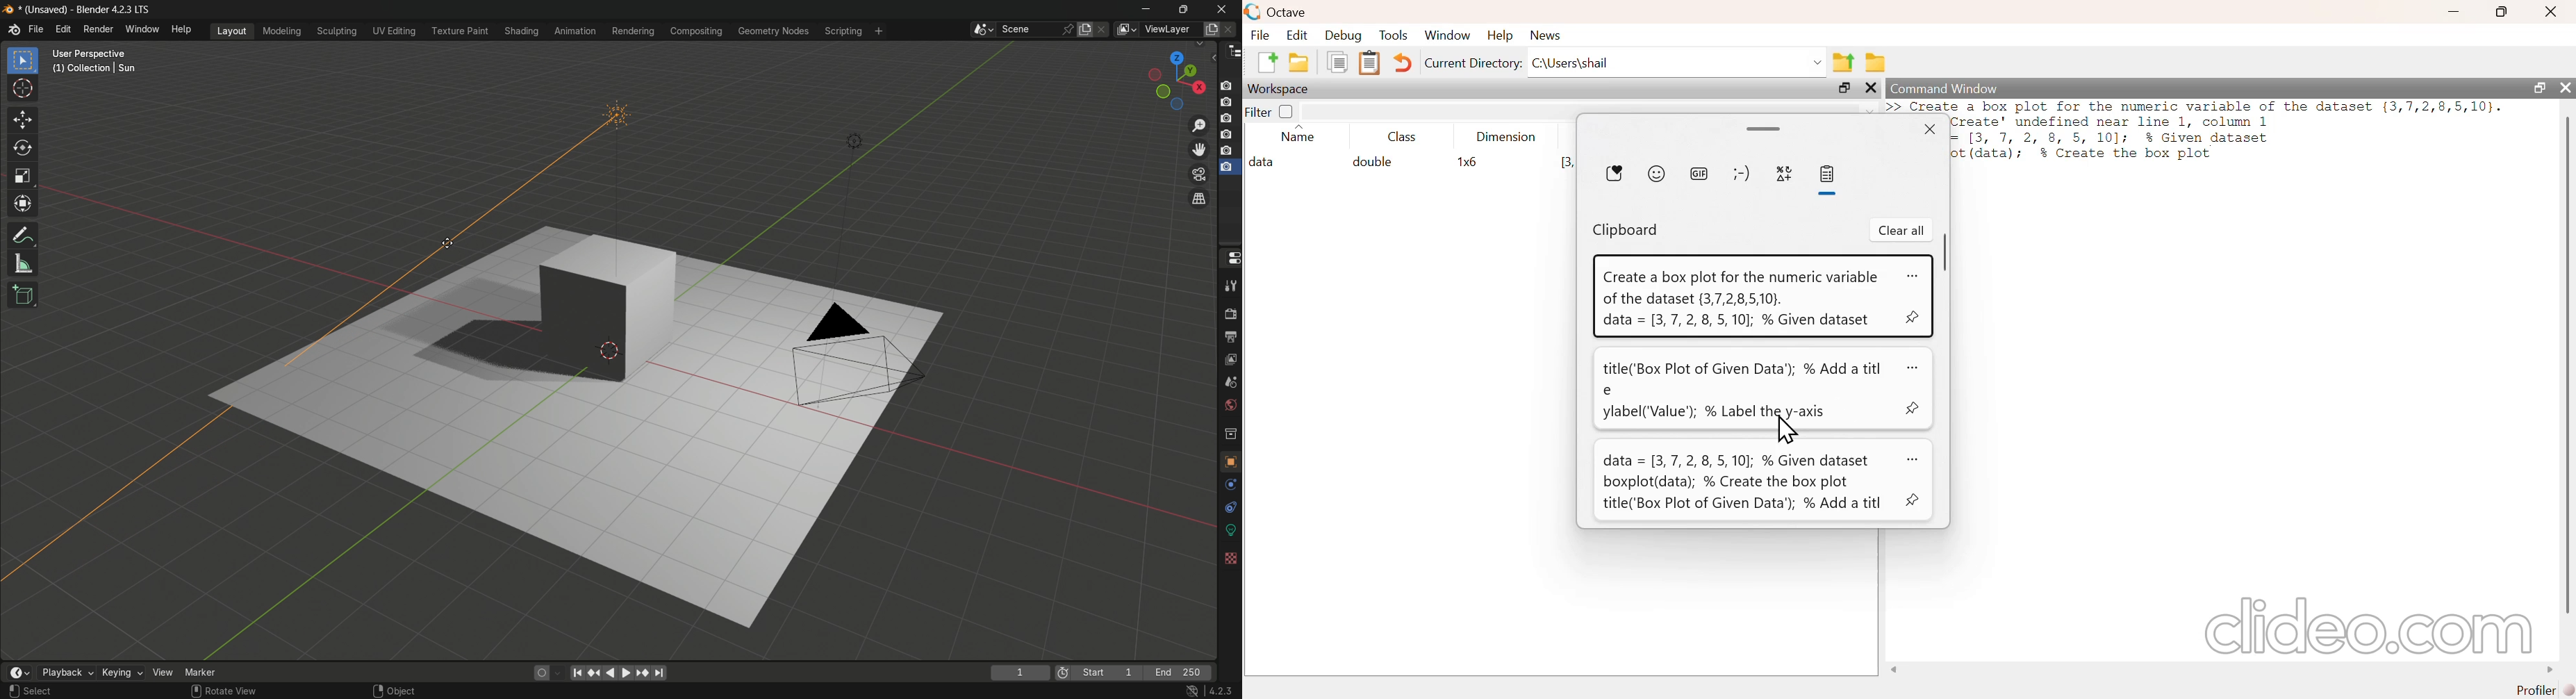 Image resolution: width=2576 pixels, height=700 pixels. Describe the element at coordinates (1220, 691) in the screenshot. I see `4.2.3` at that location.